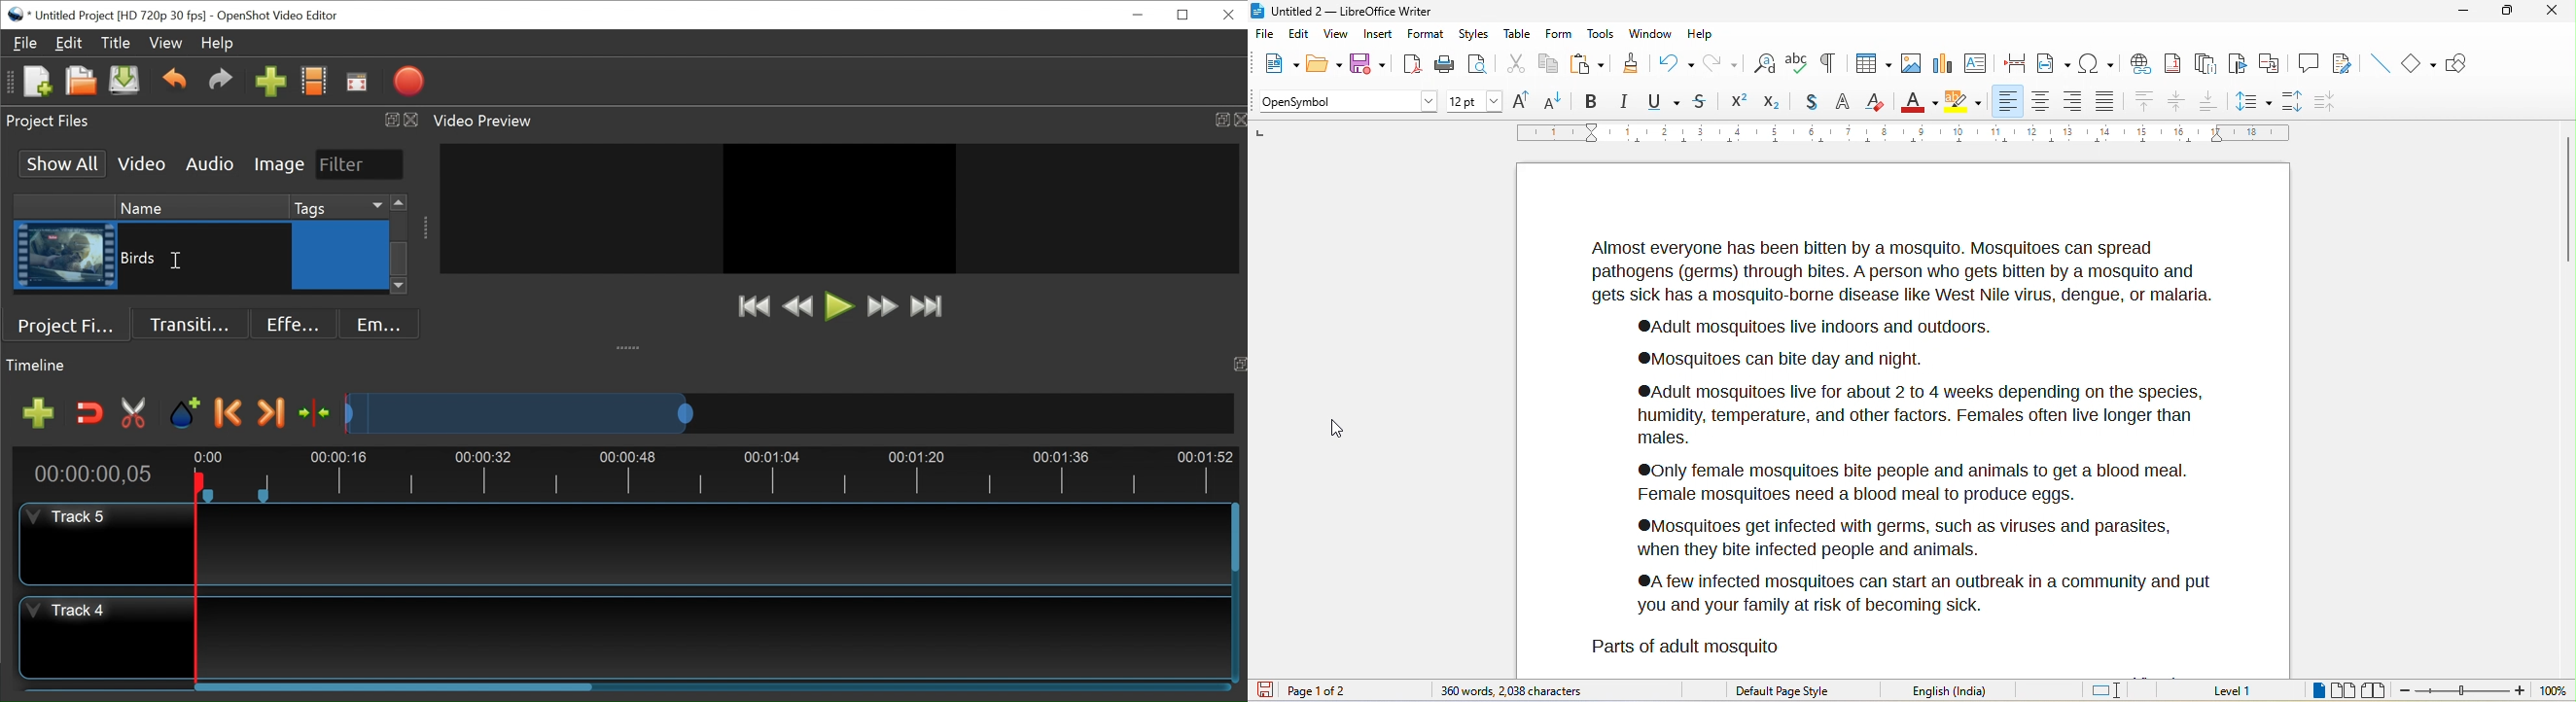 This screenshot has width=2576, height=728. What do you see at coordinates (1264, 690) in the screenshot?
I see `click to save the document` at bounding box center [1264, 690].